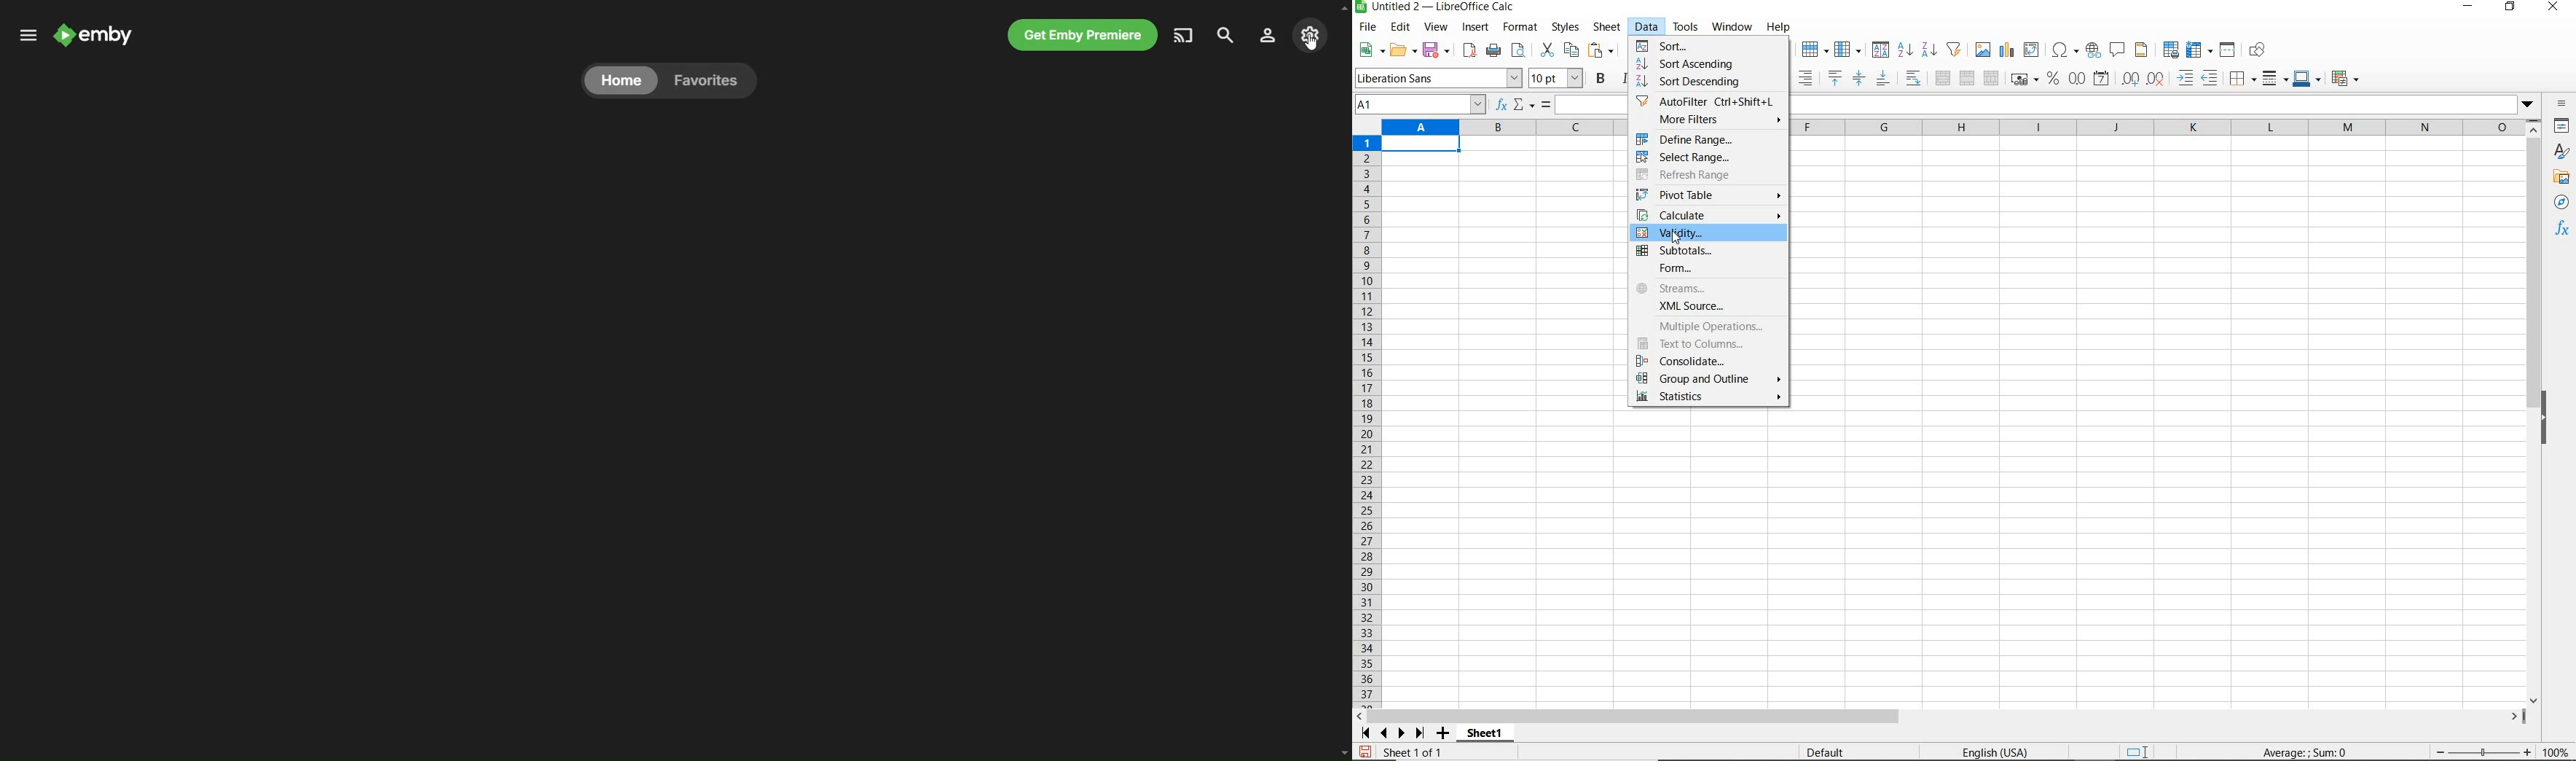  What do you see at coordinates (1437, 28) in the screenshot?
I see `view` at bounding box center [1437, 28].